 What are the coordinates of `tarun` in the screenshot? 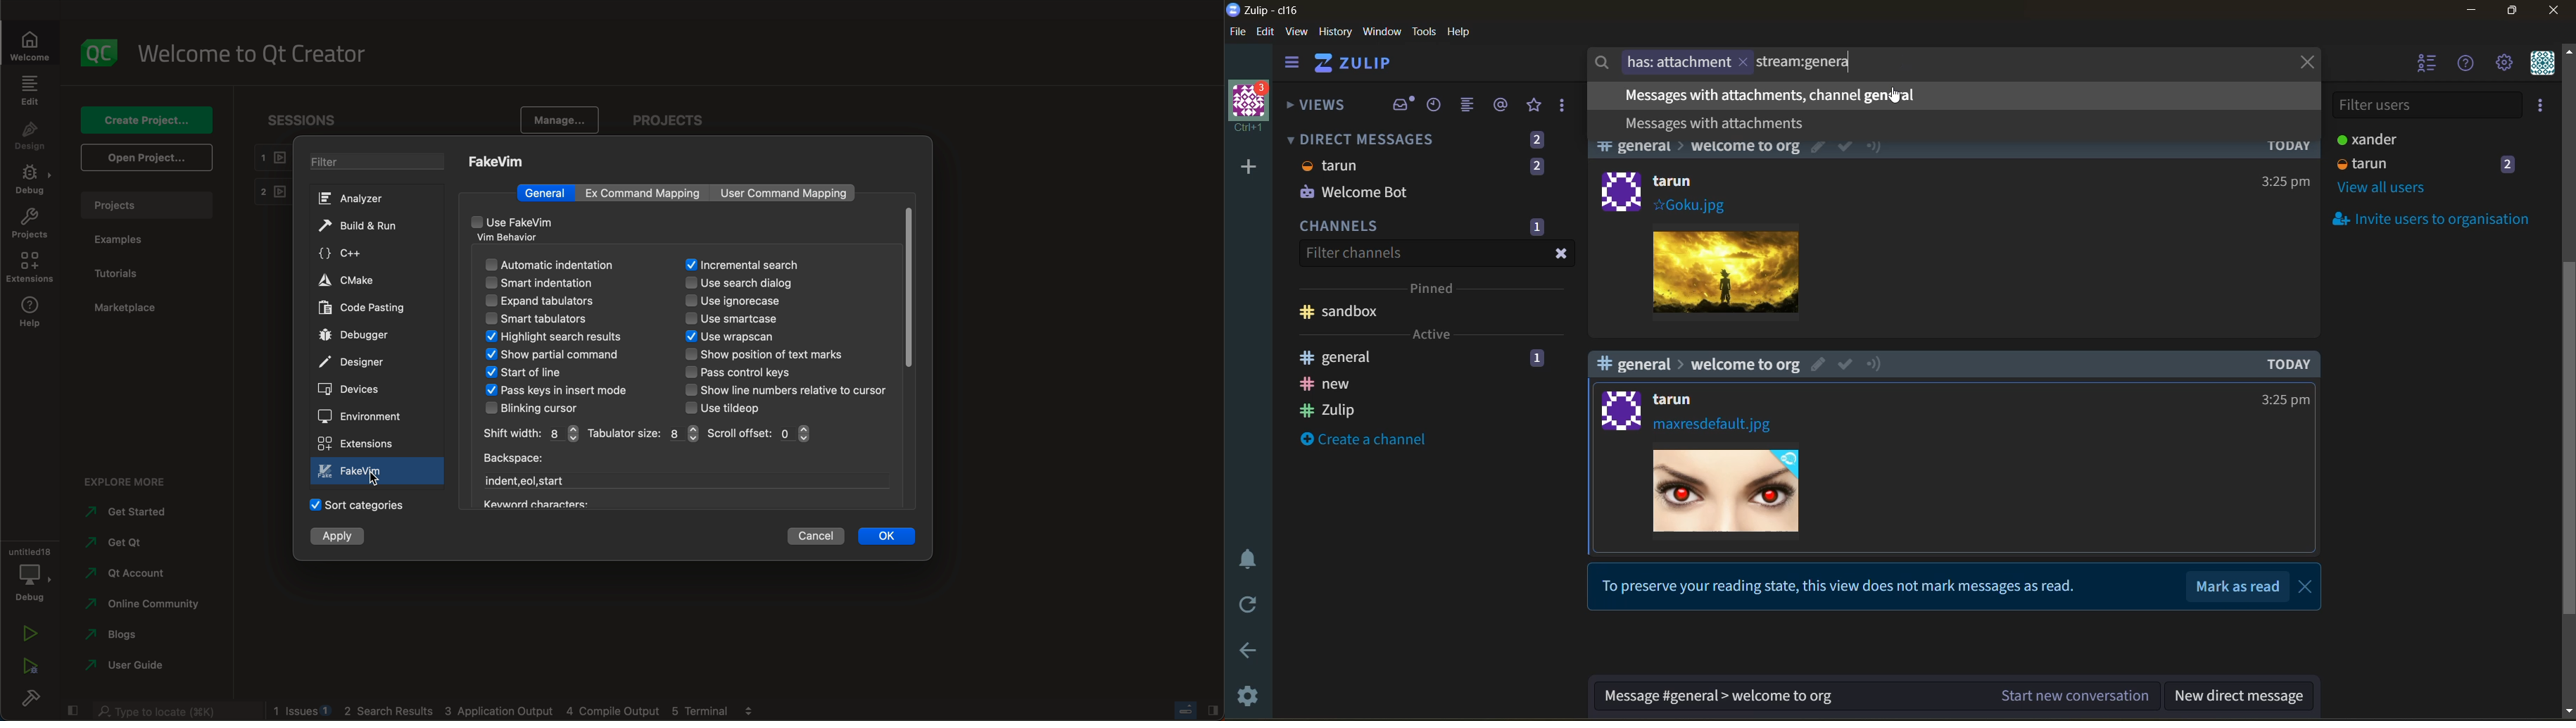 It's located at (1676, 180).